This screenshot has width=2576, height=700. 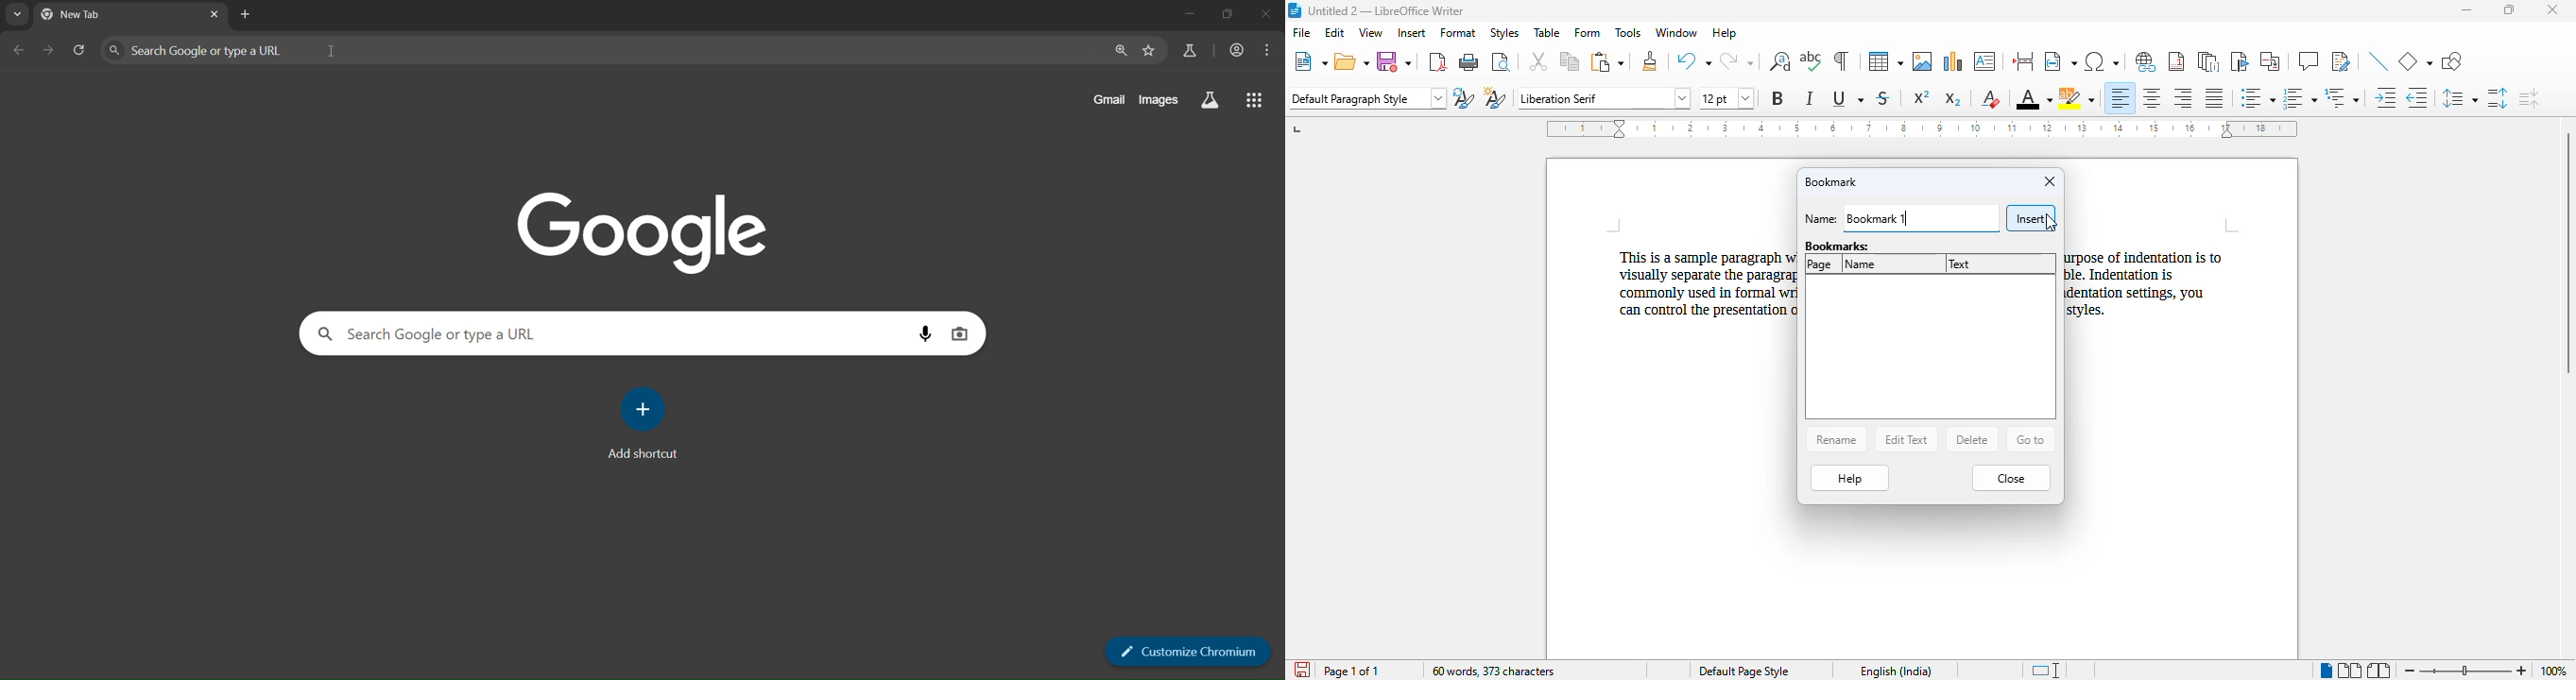 I want to click on set line spacing, so click(x=2458, y=97).